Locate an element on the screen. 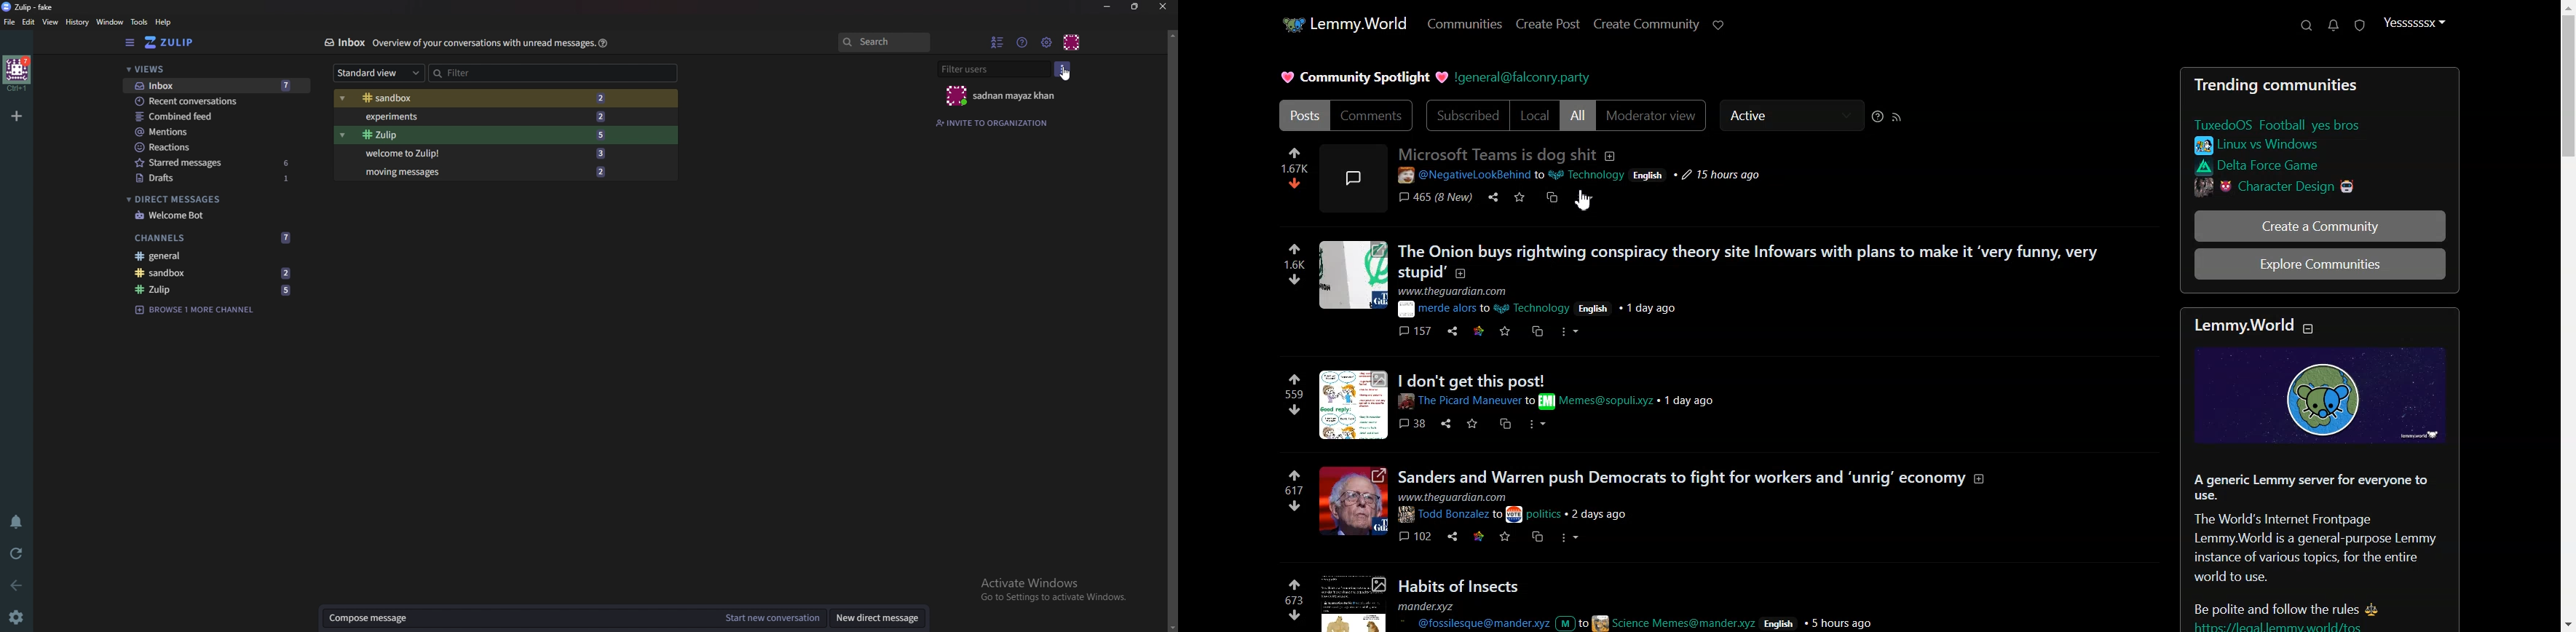  Communities is located at coordinates (1465, 23).